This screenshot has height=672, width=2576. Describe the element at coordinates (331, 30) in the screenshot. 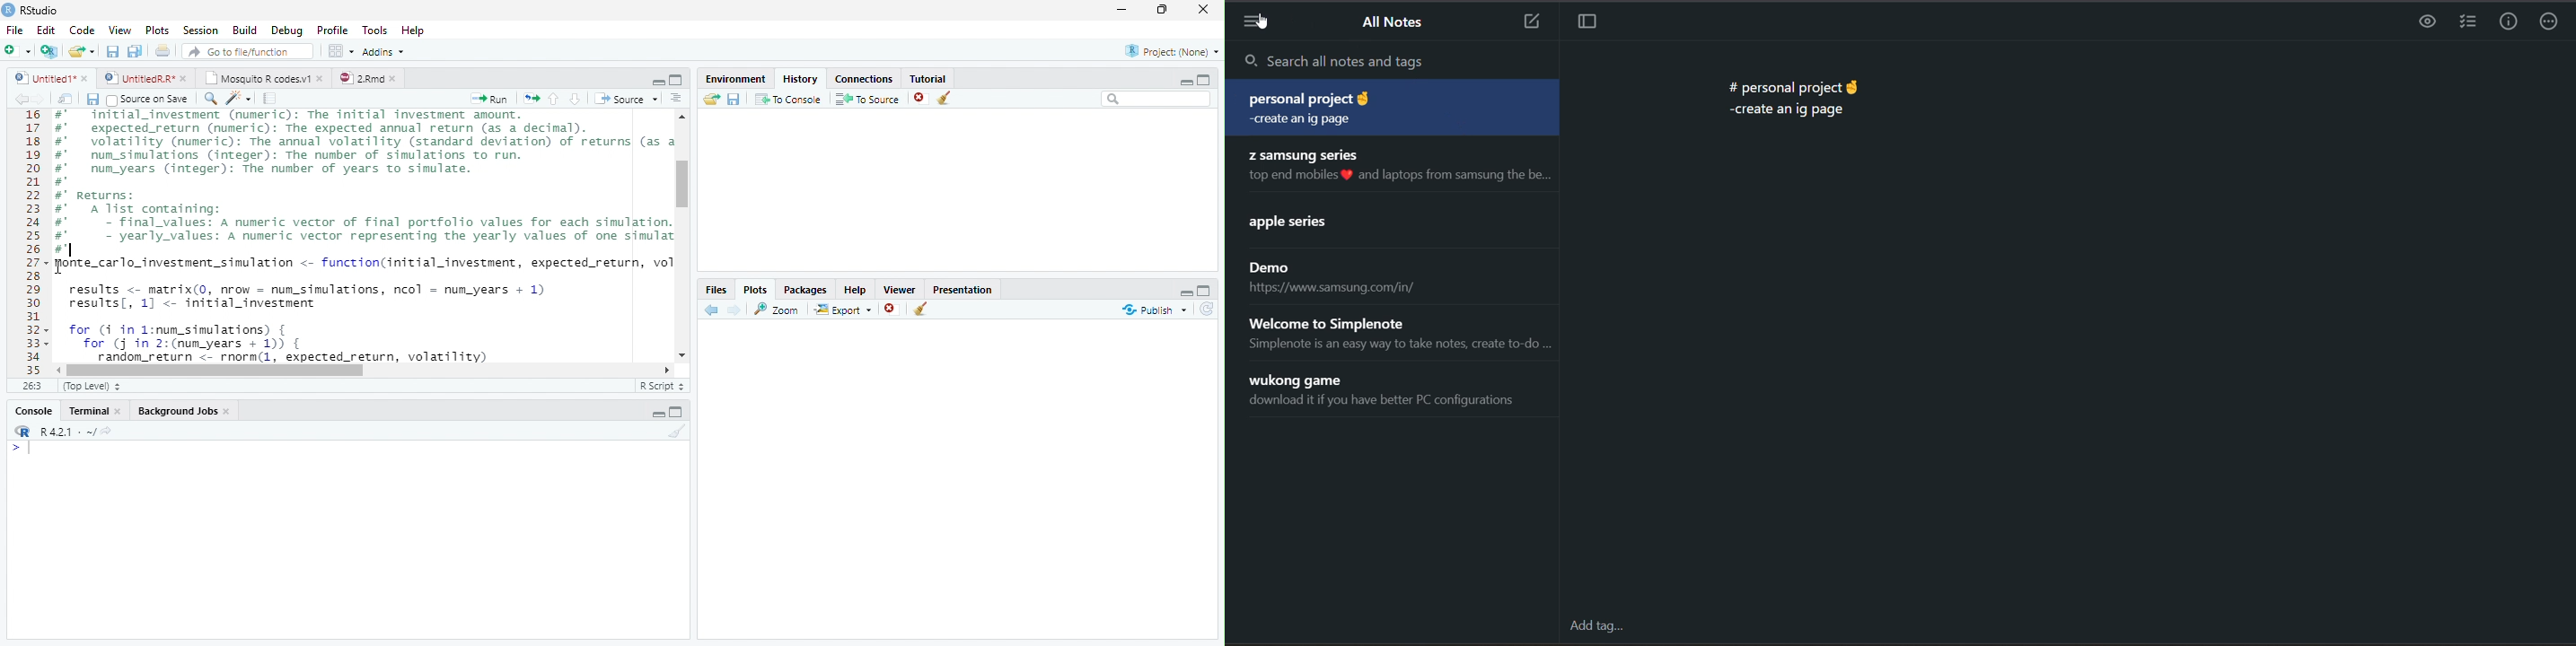

I see `Profile` at that location.